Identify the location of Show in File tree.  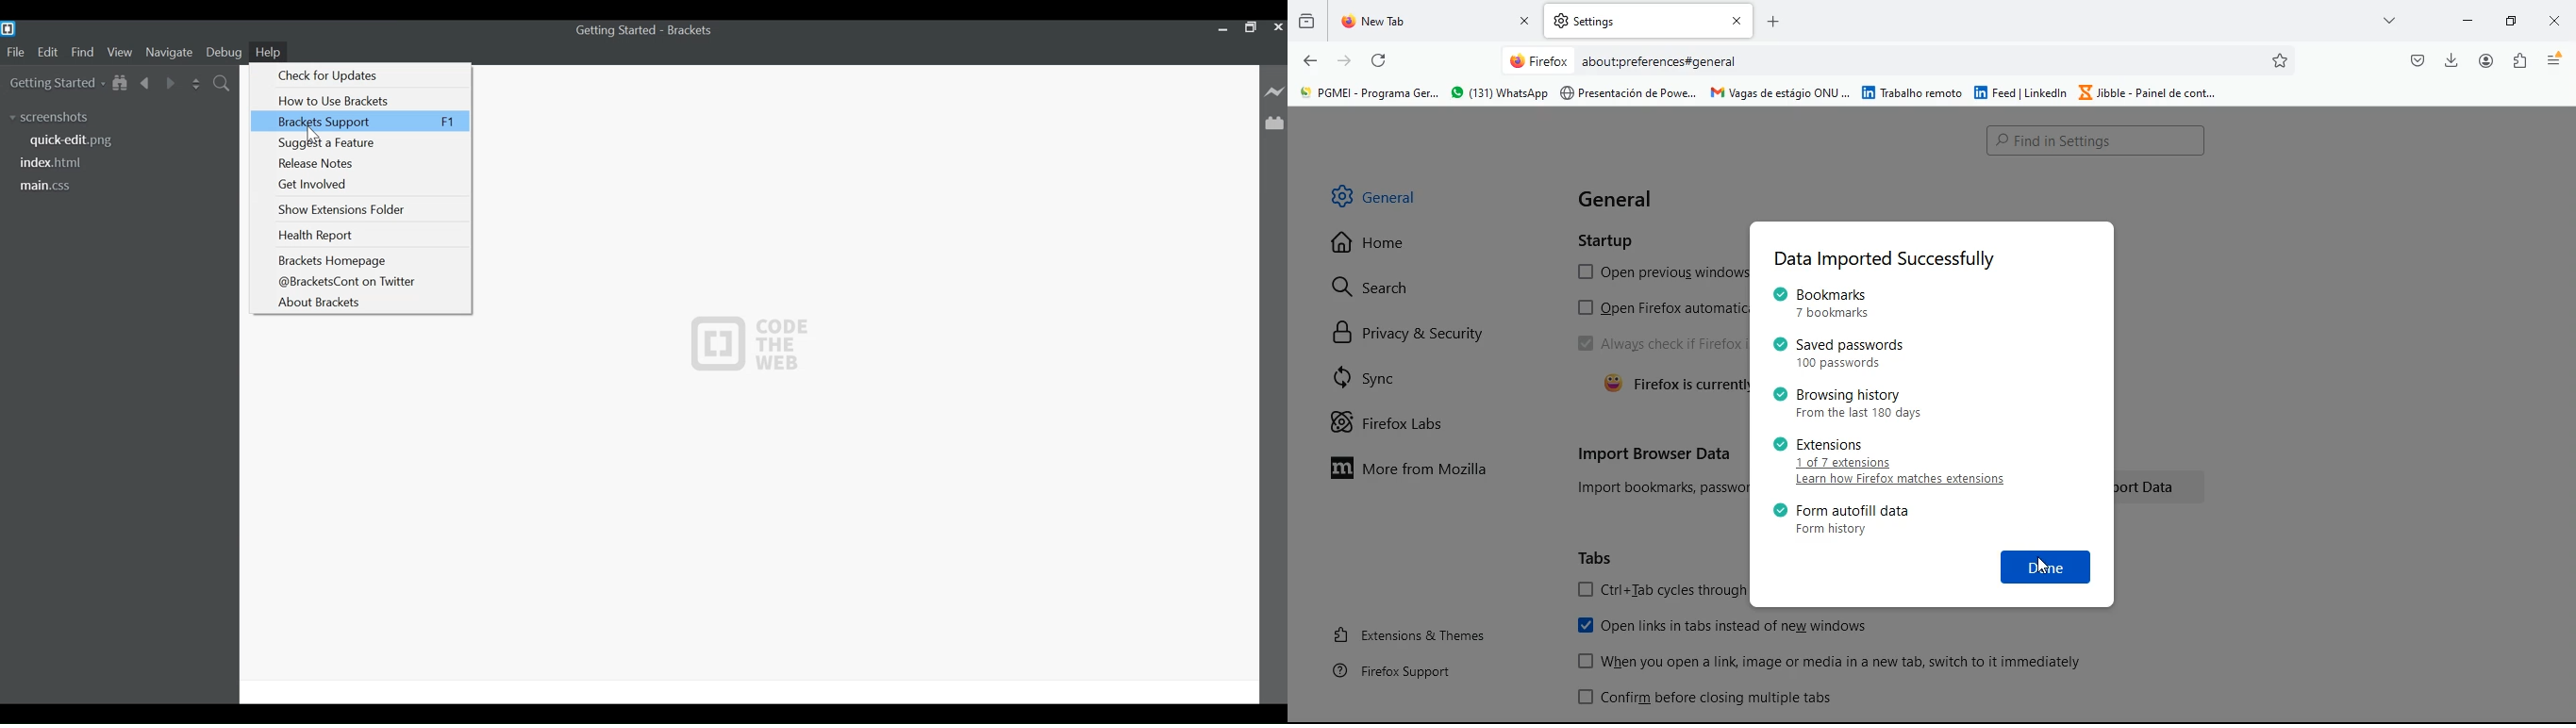
(120, 82).